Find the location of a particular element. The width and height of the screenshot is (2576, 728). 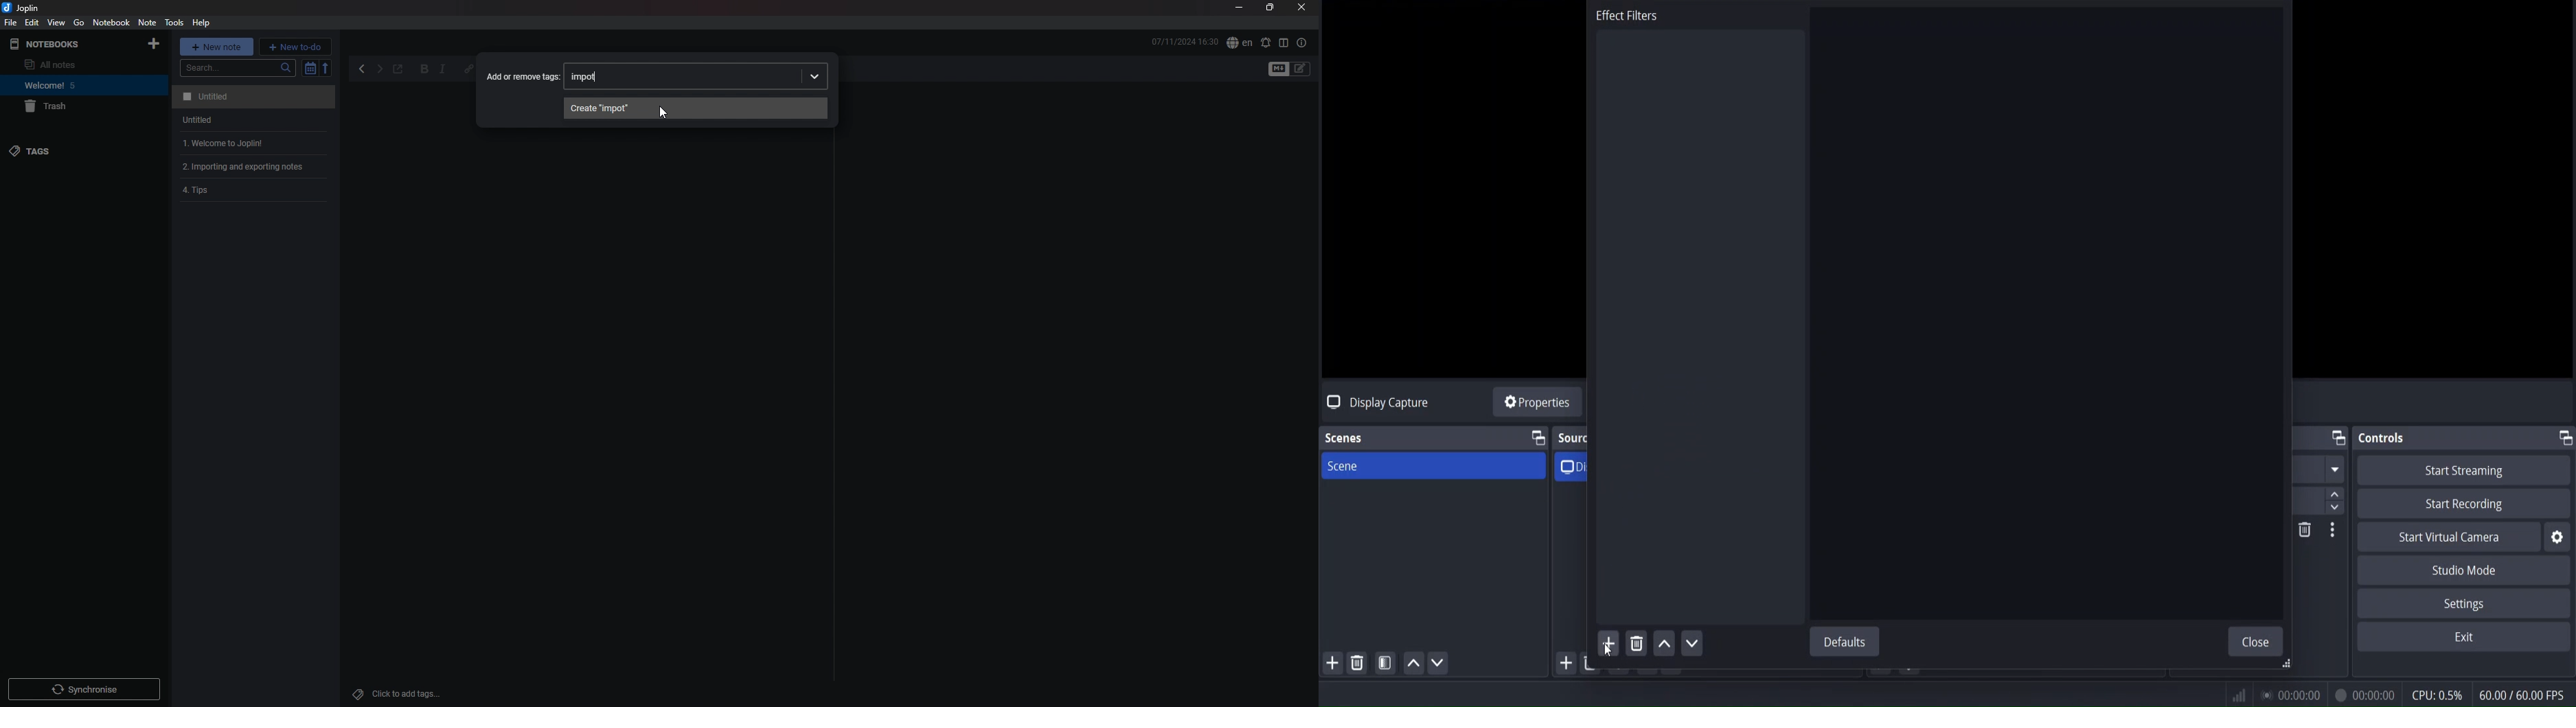

spell check is located at coordinates (1265, 43).